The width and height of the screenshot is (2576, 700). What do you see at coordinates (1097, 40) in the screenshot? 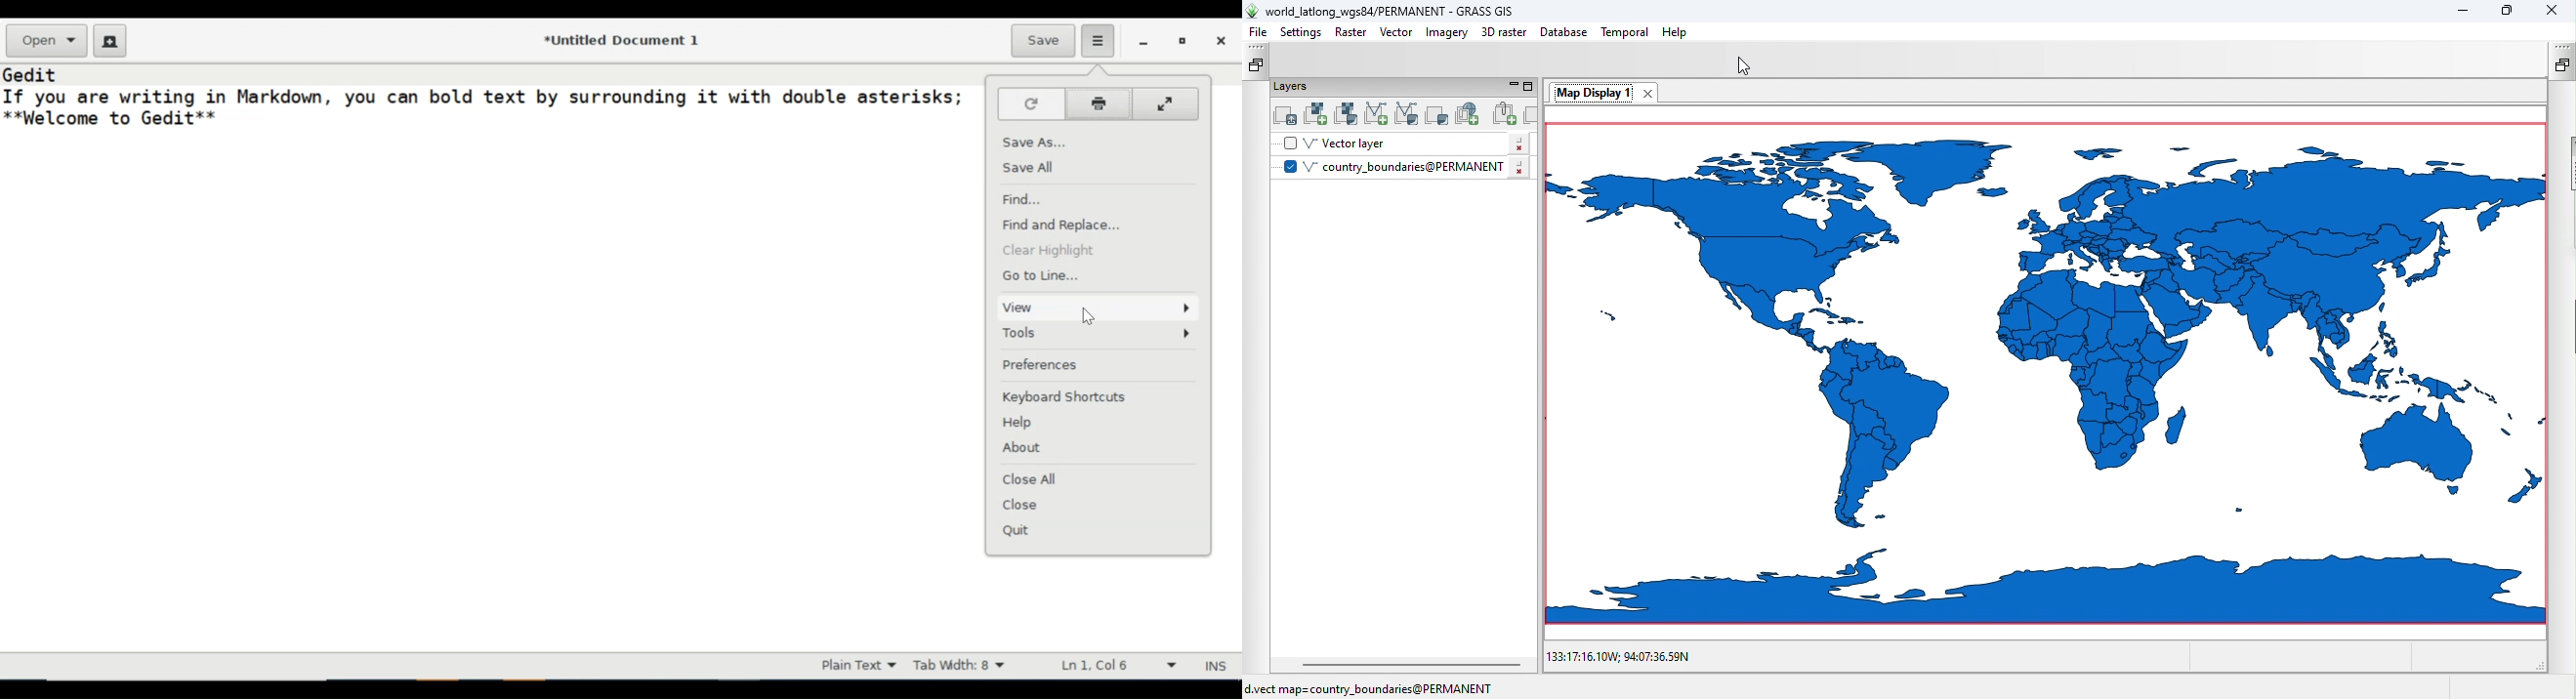
I see `Application menu` at bounding box center [1097, 40].